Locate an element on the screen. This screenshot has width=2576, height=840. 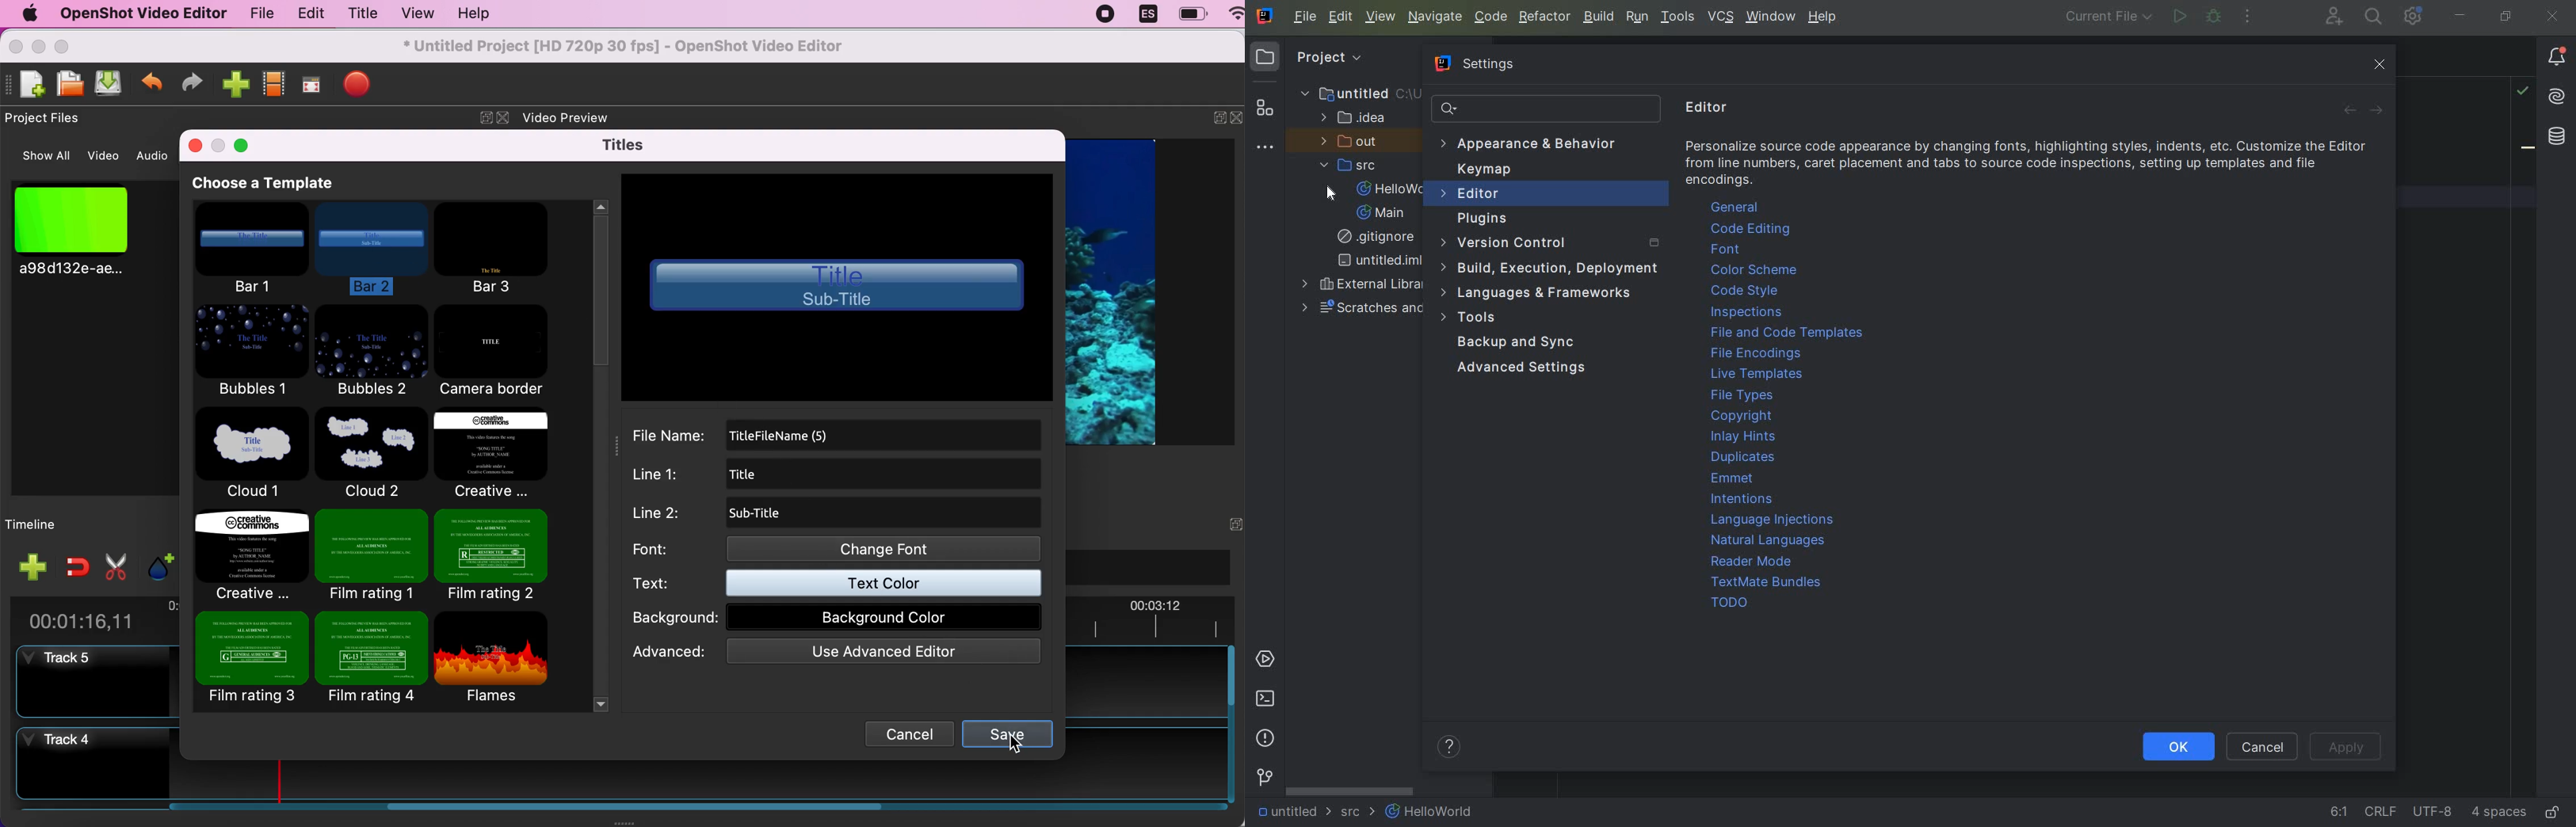
BUILD is located at coordinates (1599, 17).